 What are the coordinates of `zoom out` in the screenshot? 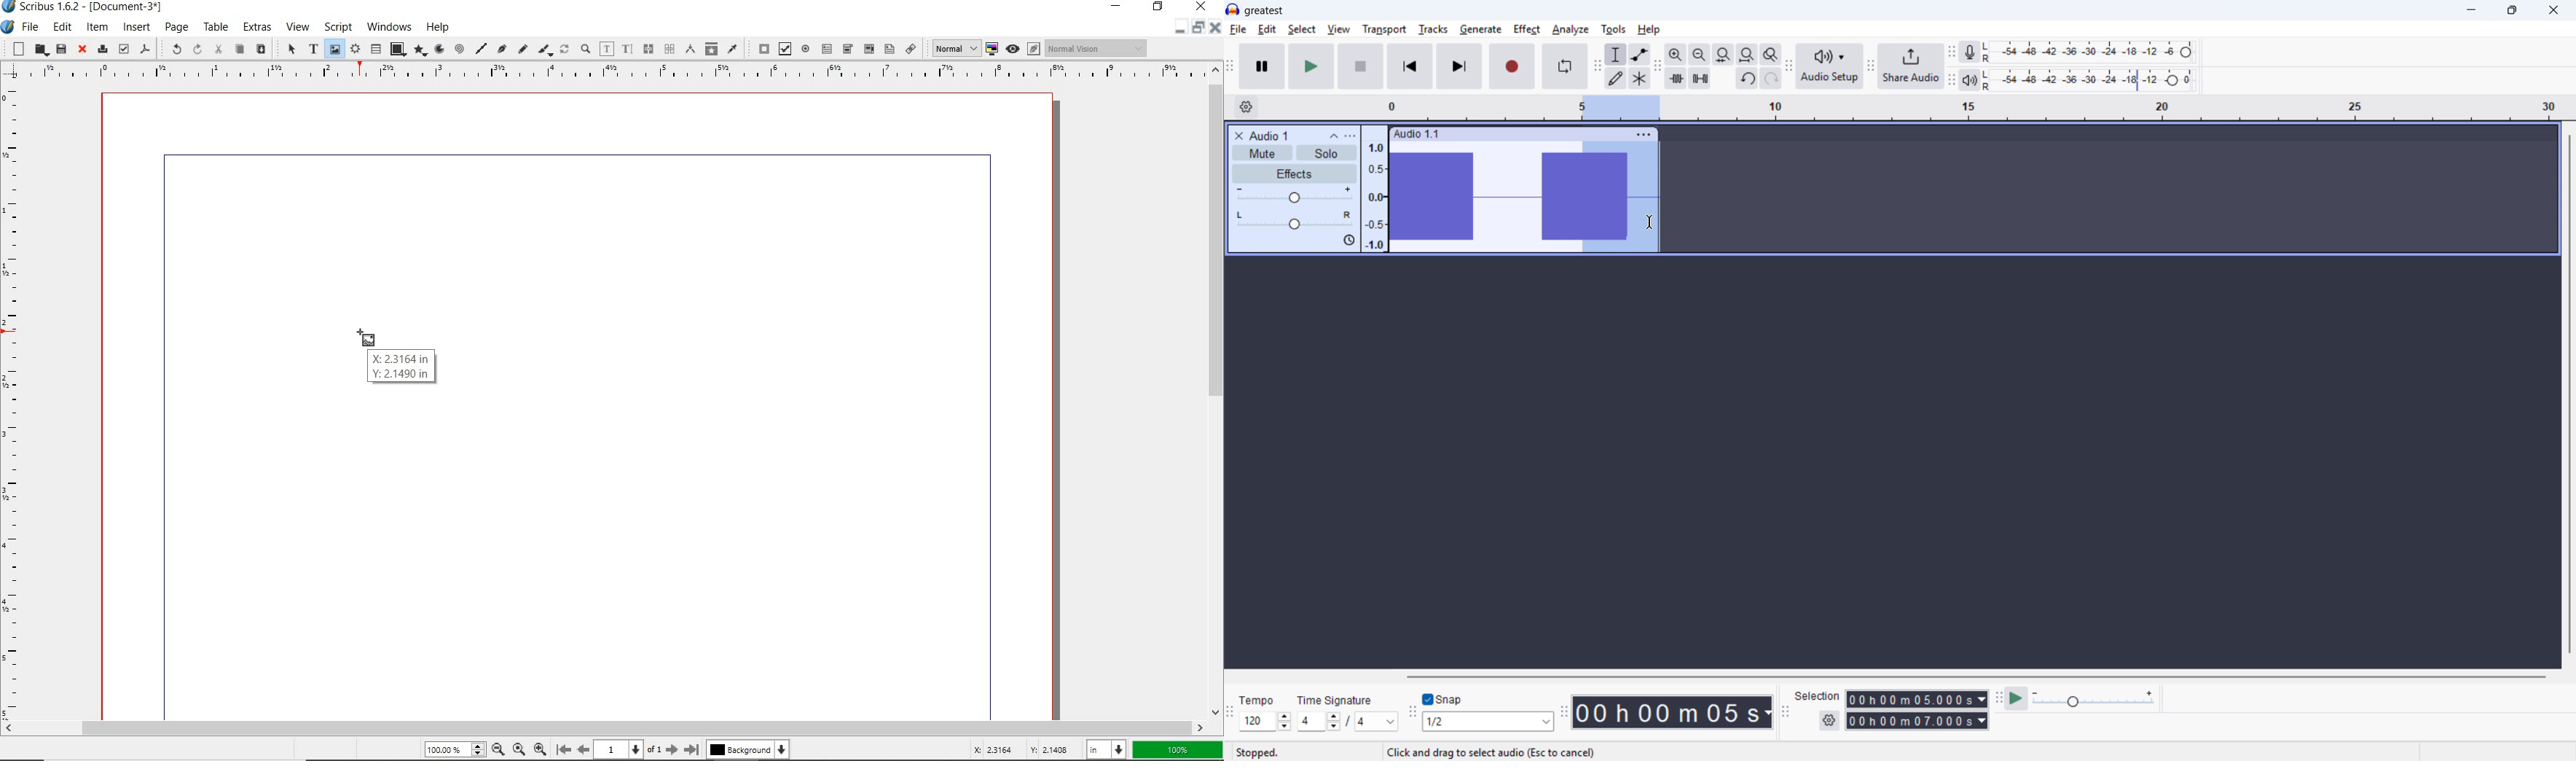 It's located at (498, 751).